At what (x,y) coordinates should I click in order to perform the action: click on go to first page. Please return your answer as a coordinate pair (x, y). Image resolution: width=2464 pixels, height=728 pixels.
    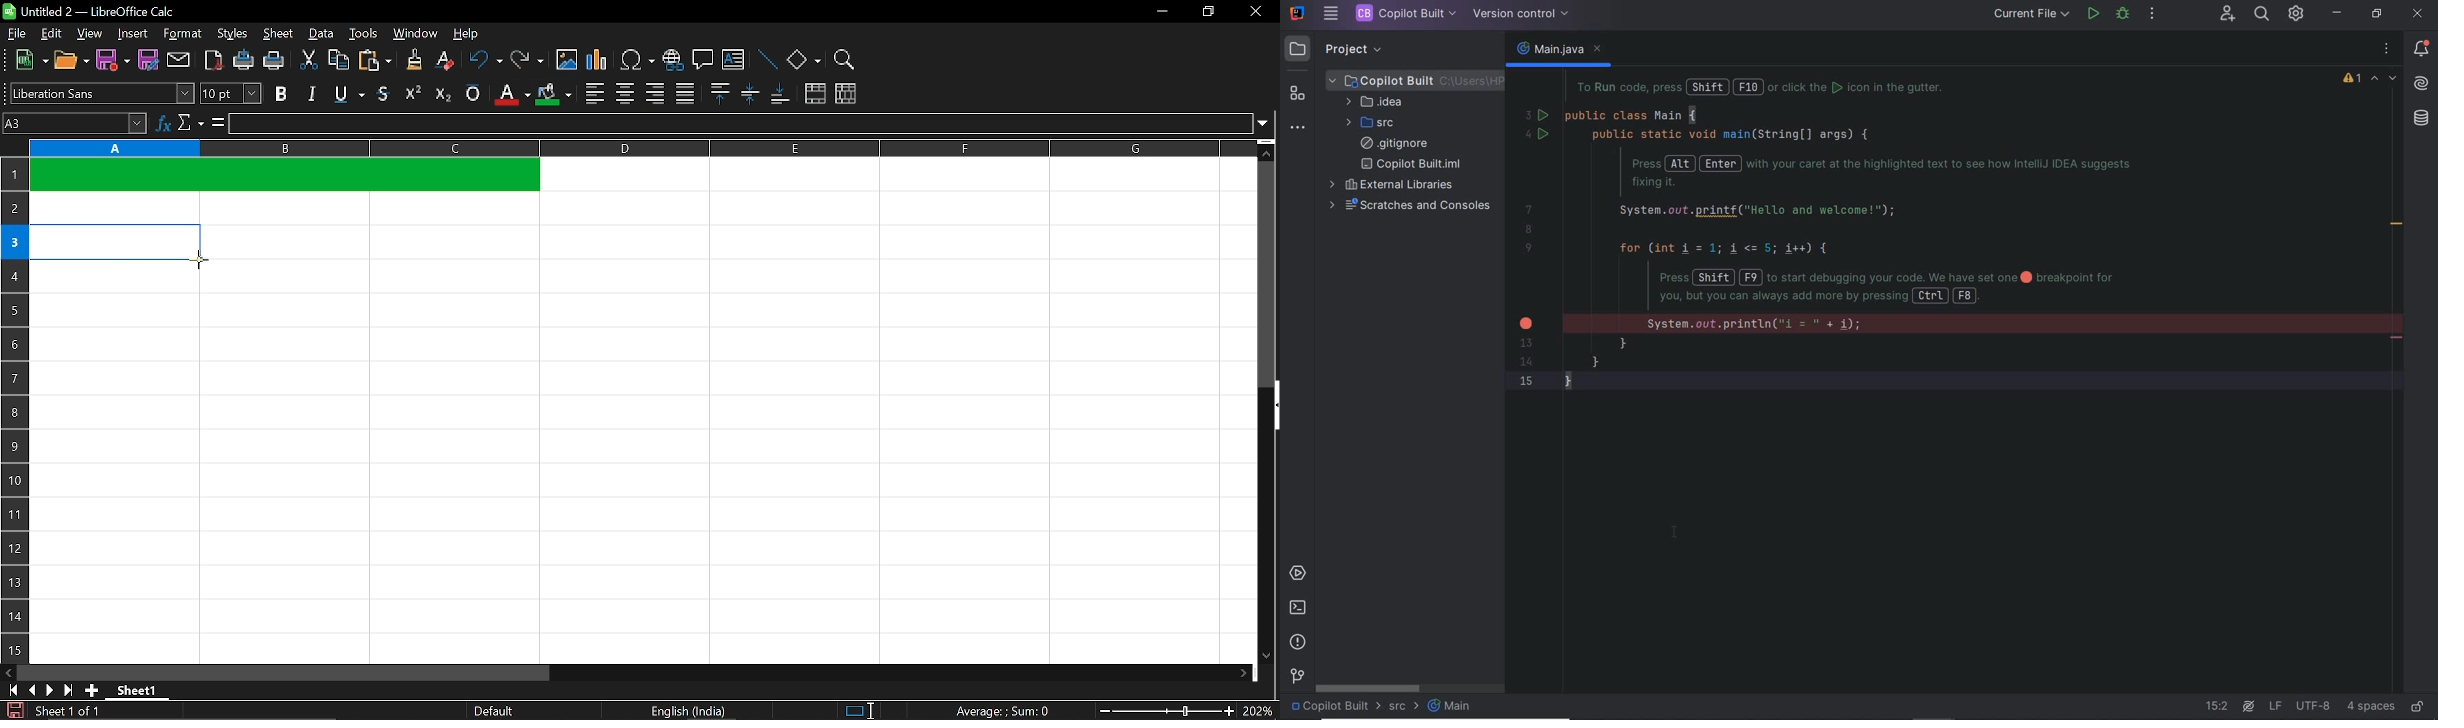
    Looking at the image, I should click on (10, 691).